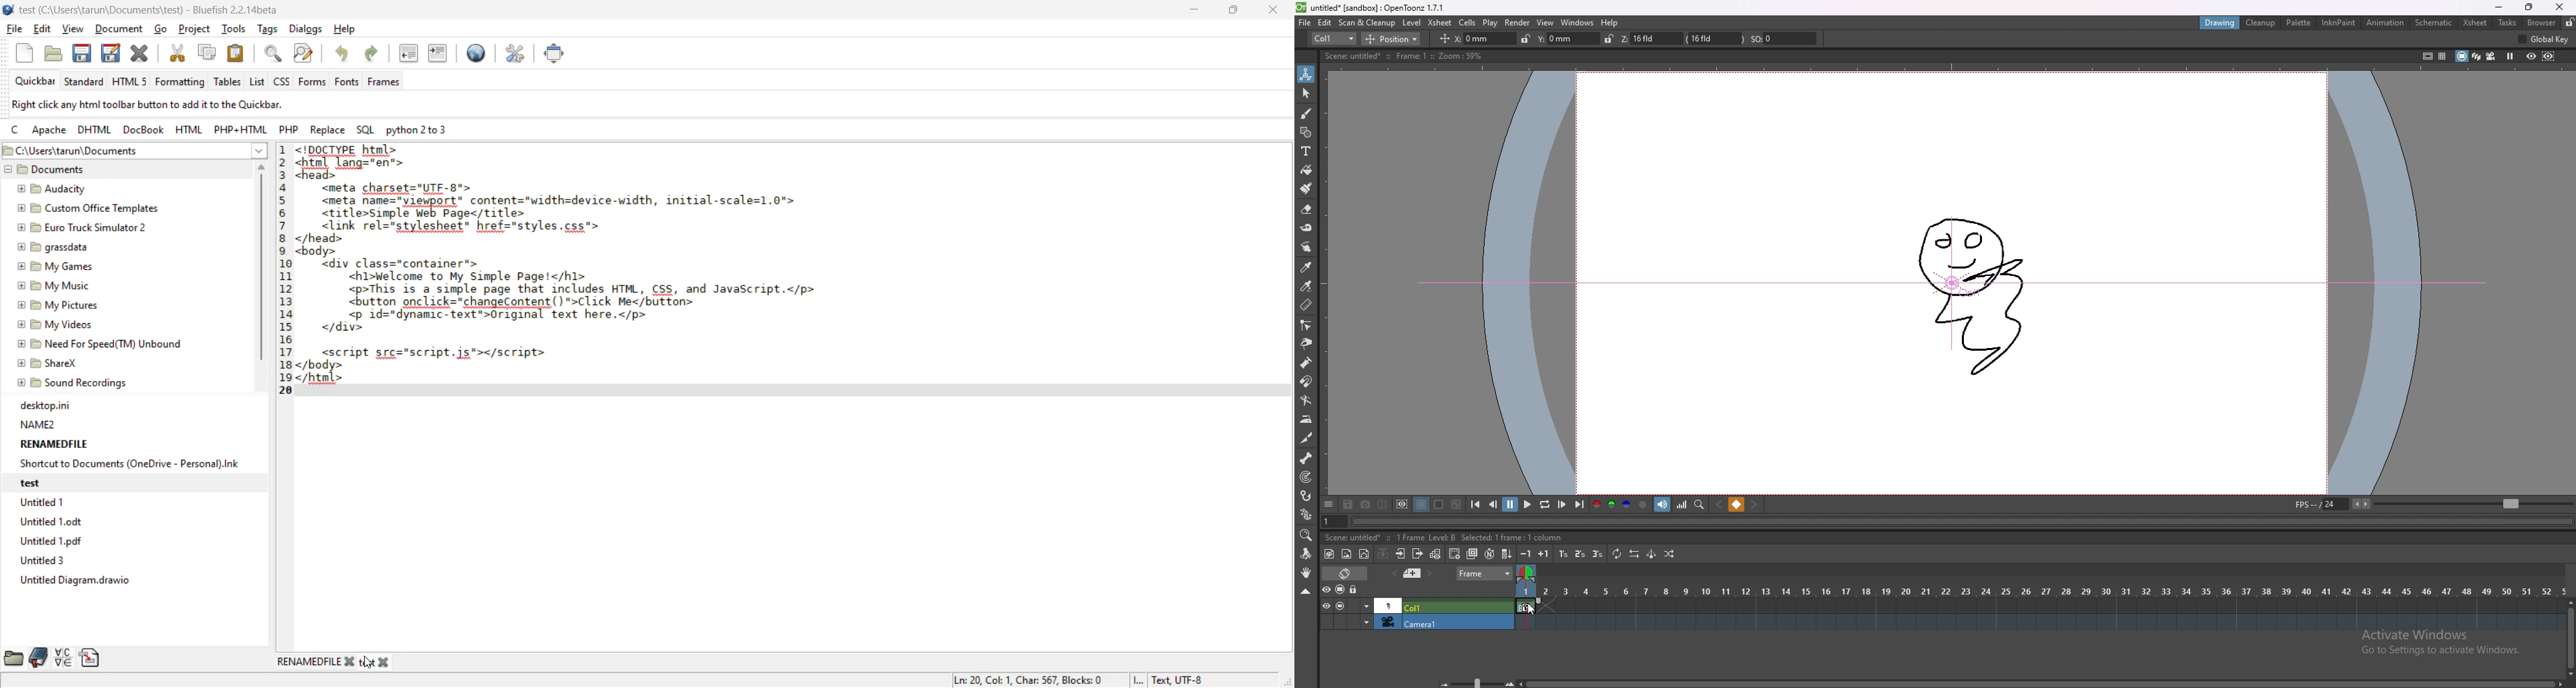 The width and height of the screenshot is (2576, 700). Describe the element at coordinates (233, 30) in the screenshot. I see `tools` at that location.